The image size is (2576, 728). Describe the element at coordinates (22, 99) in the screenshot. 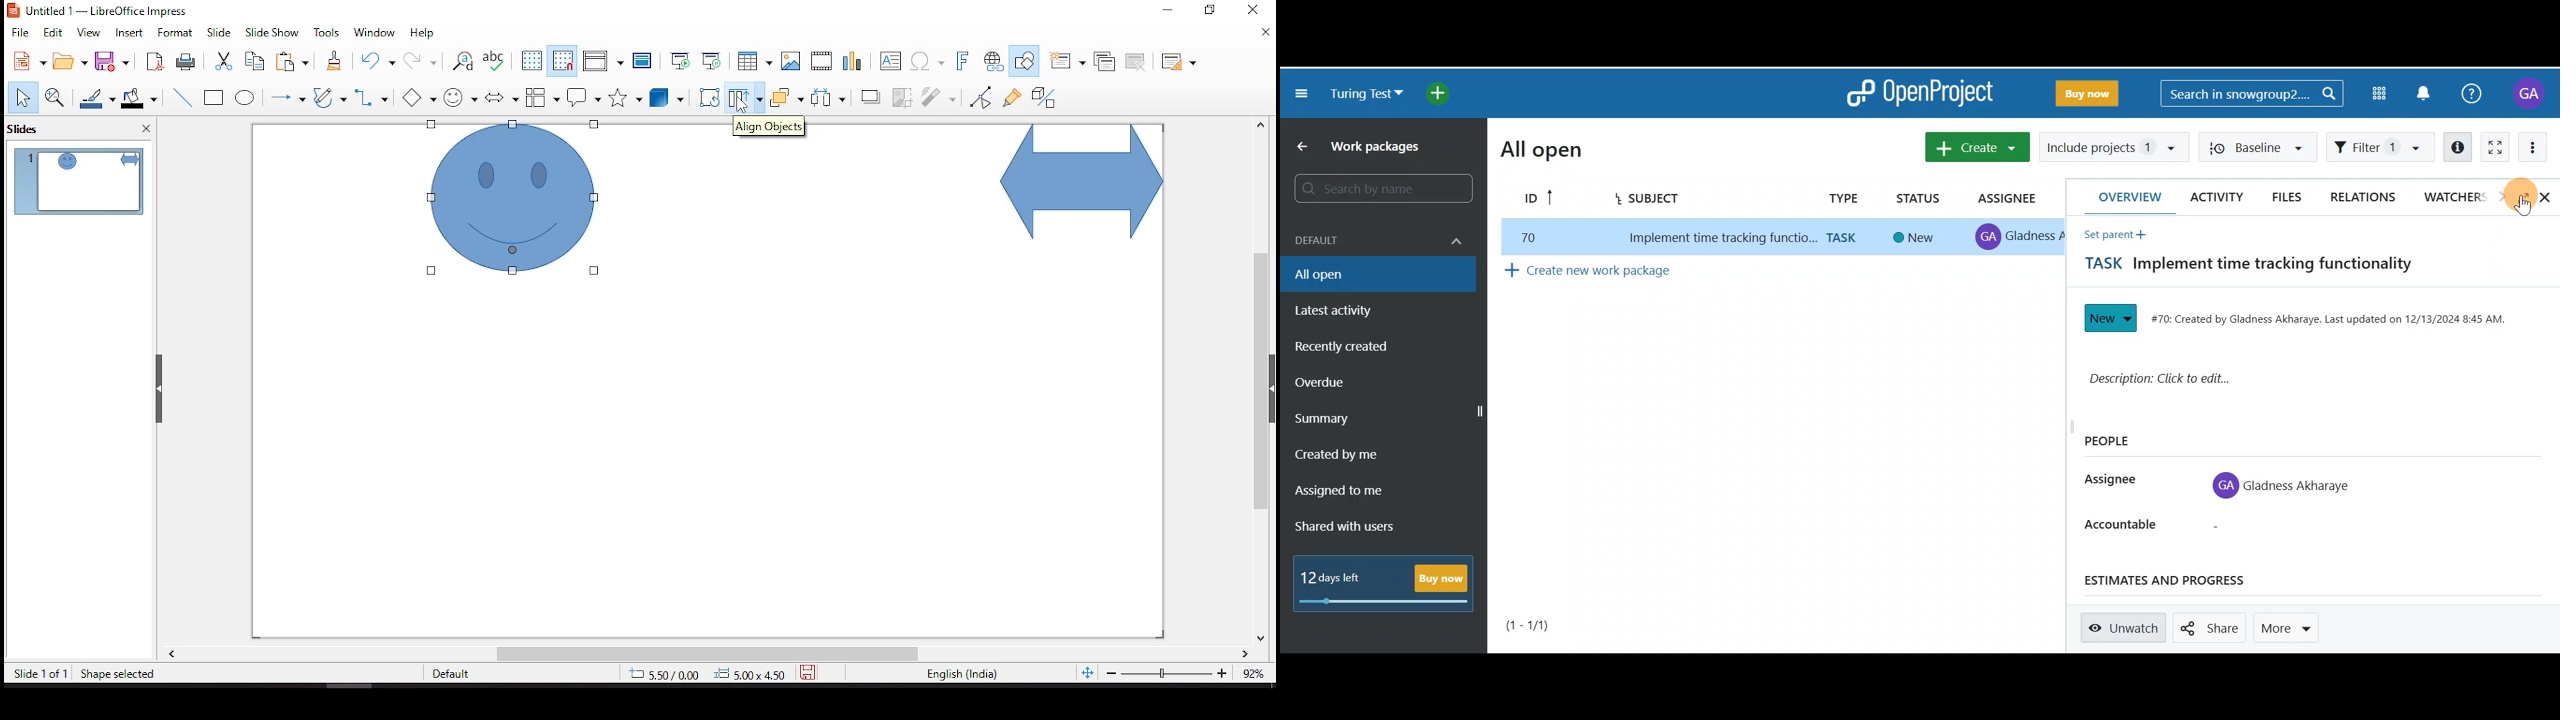

I see `select tool` at that location.